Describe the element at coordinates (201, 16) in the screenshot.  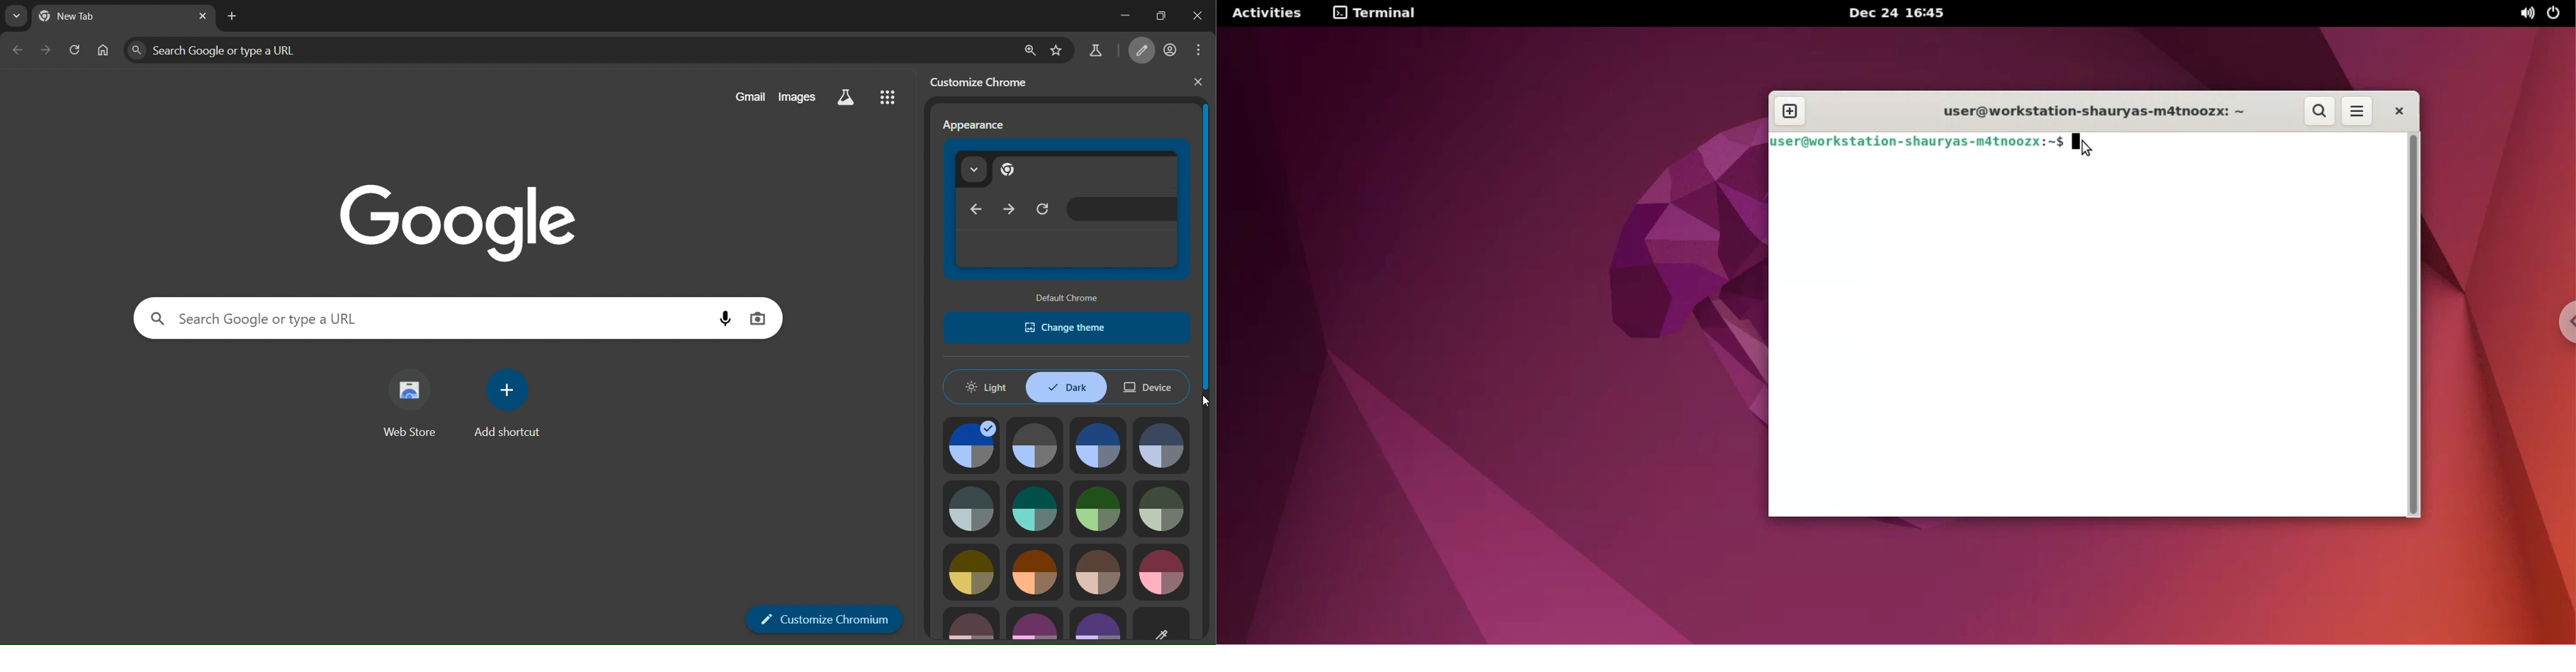
I see `lose tab` at that location.